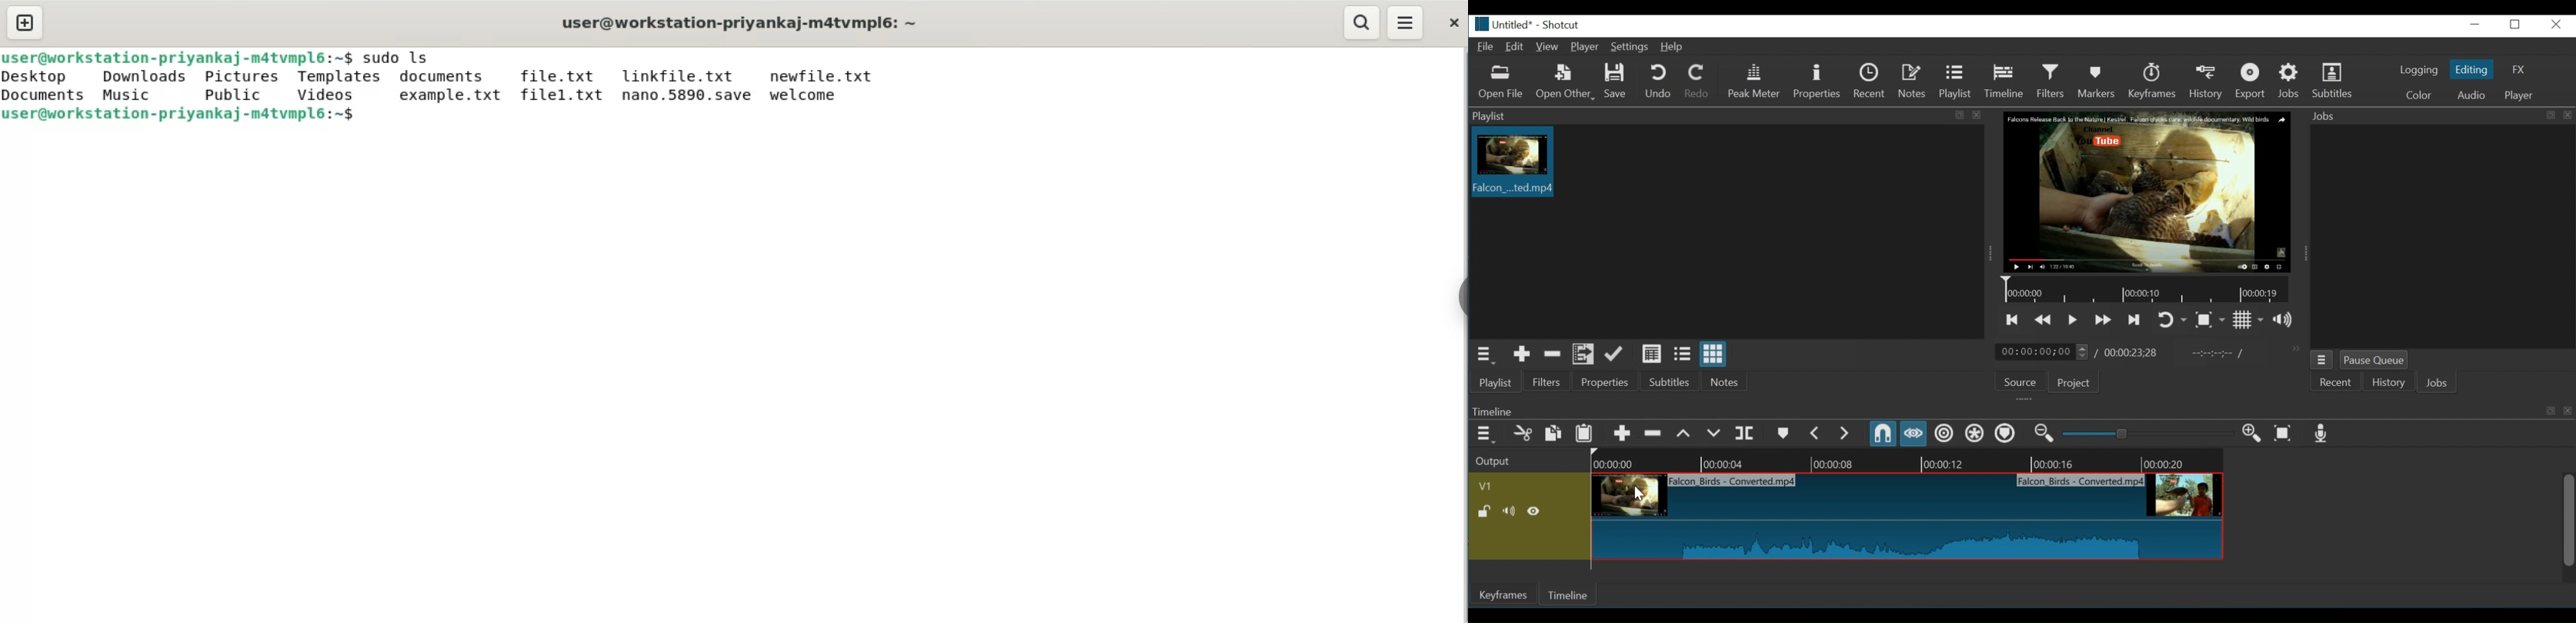 The width and height of the screenshot is (2576, 644). Describe the element at coordinates (2155, 81) in the screenshot. I see `Keyframes` at that location.